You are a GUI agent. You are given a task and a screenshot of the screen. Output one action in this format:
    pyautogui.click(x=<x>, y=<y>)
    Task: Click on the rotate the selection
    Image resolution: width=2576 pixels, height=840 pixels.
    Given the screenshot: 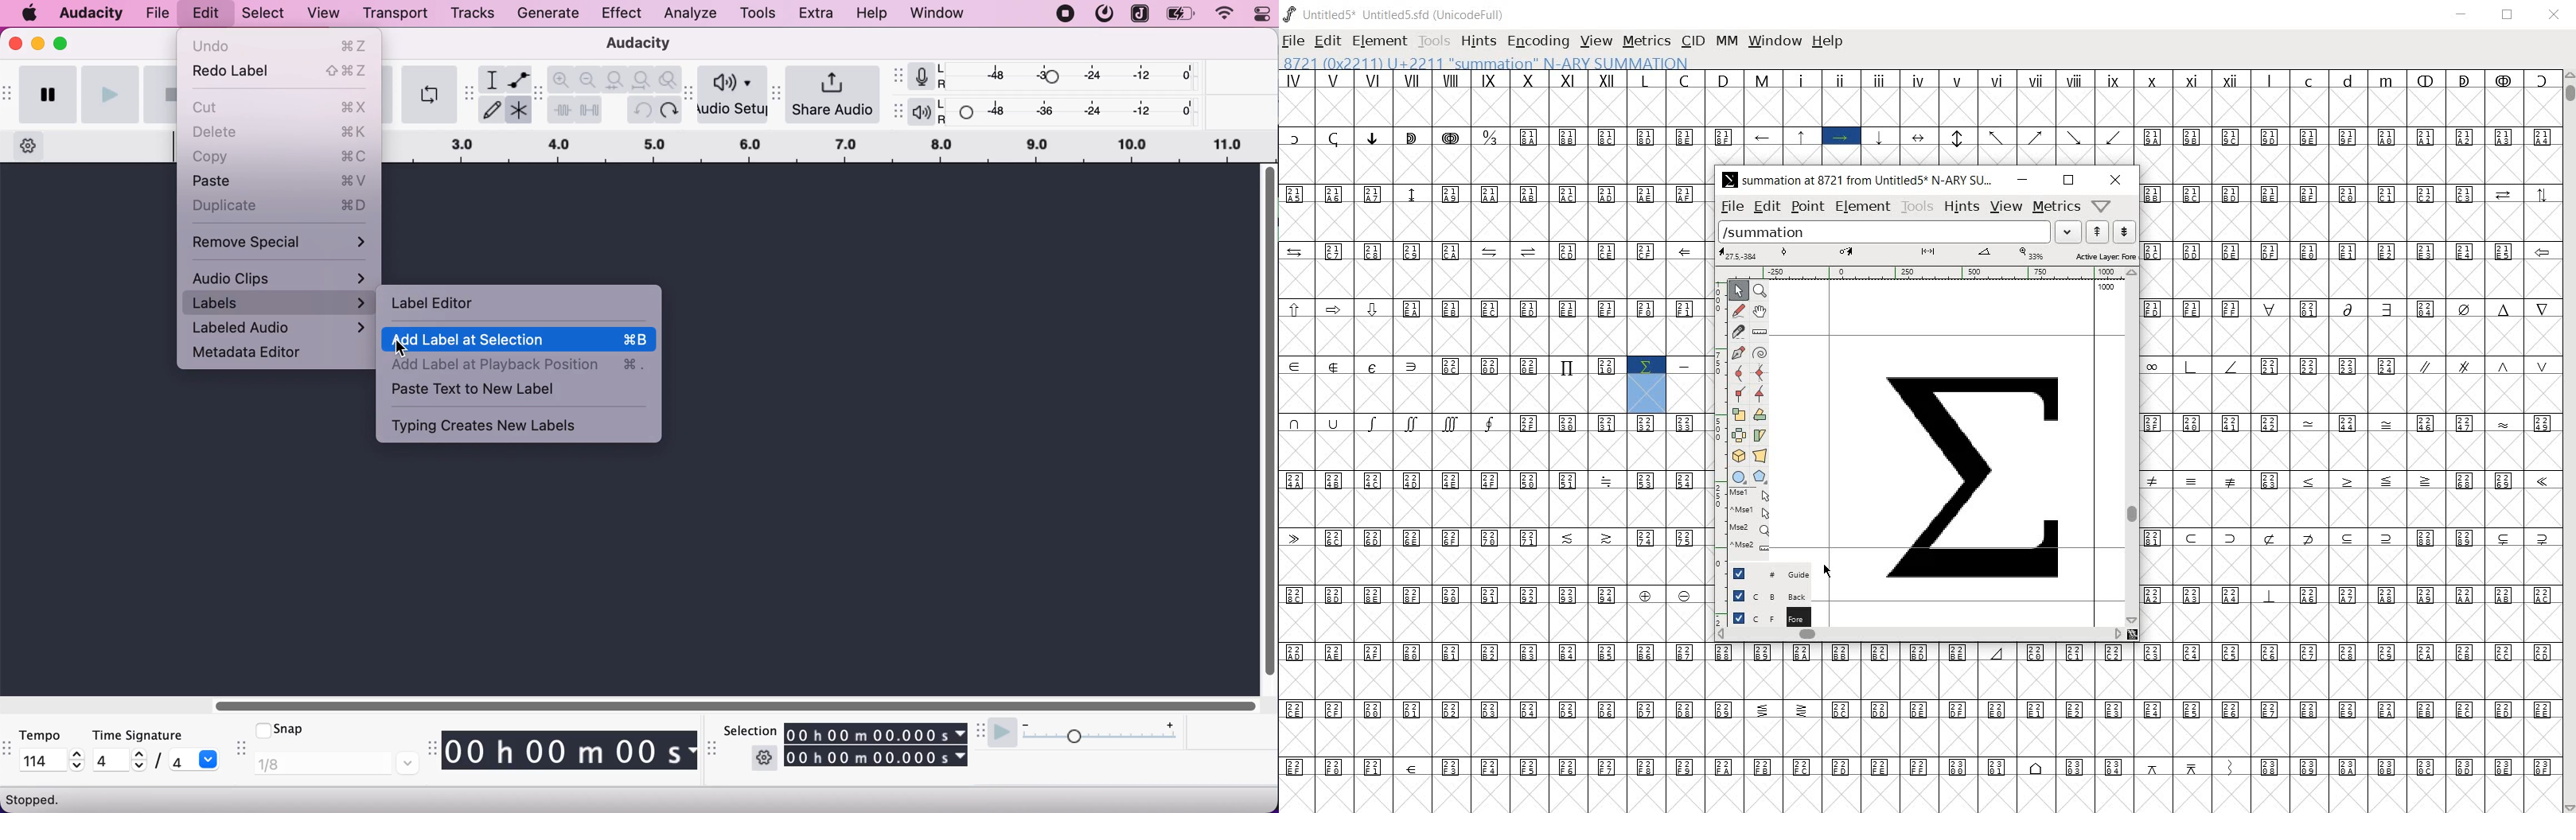 What is the action you would take?
    pyautogui.click(x=1760, y=414)
    